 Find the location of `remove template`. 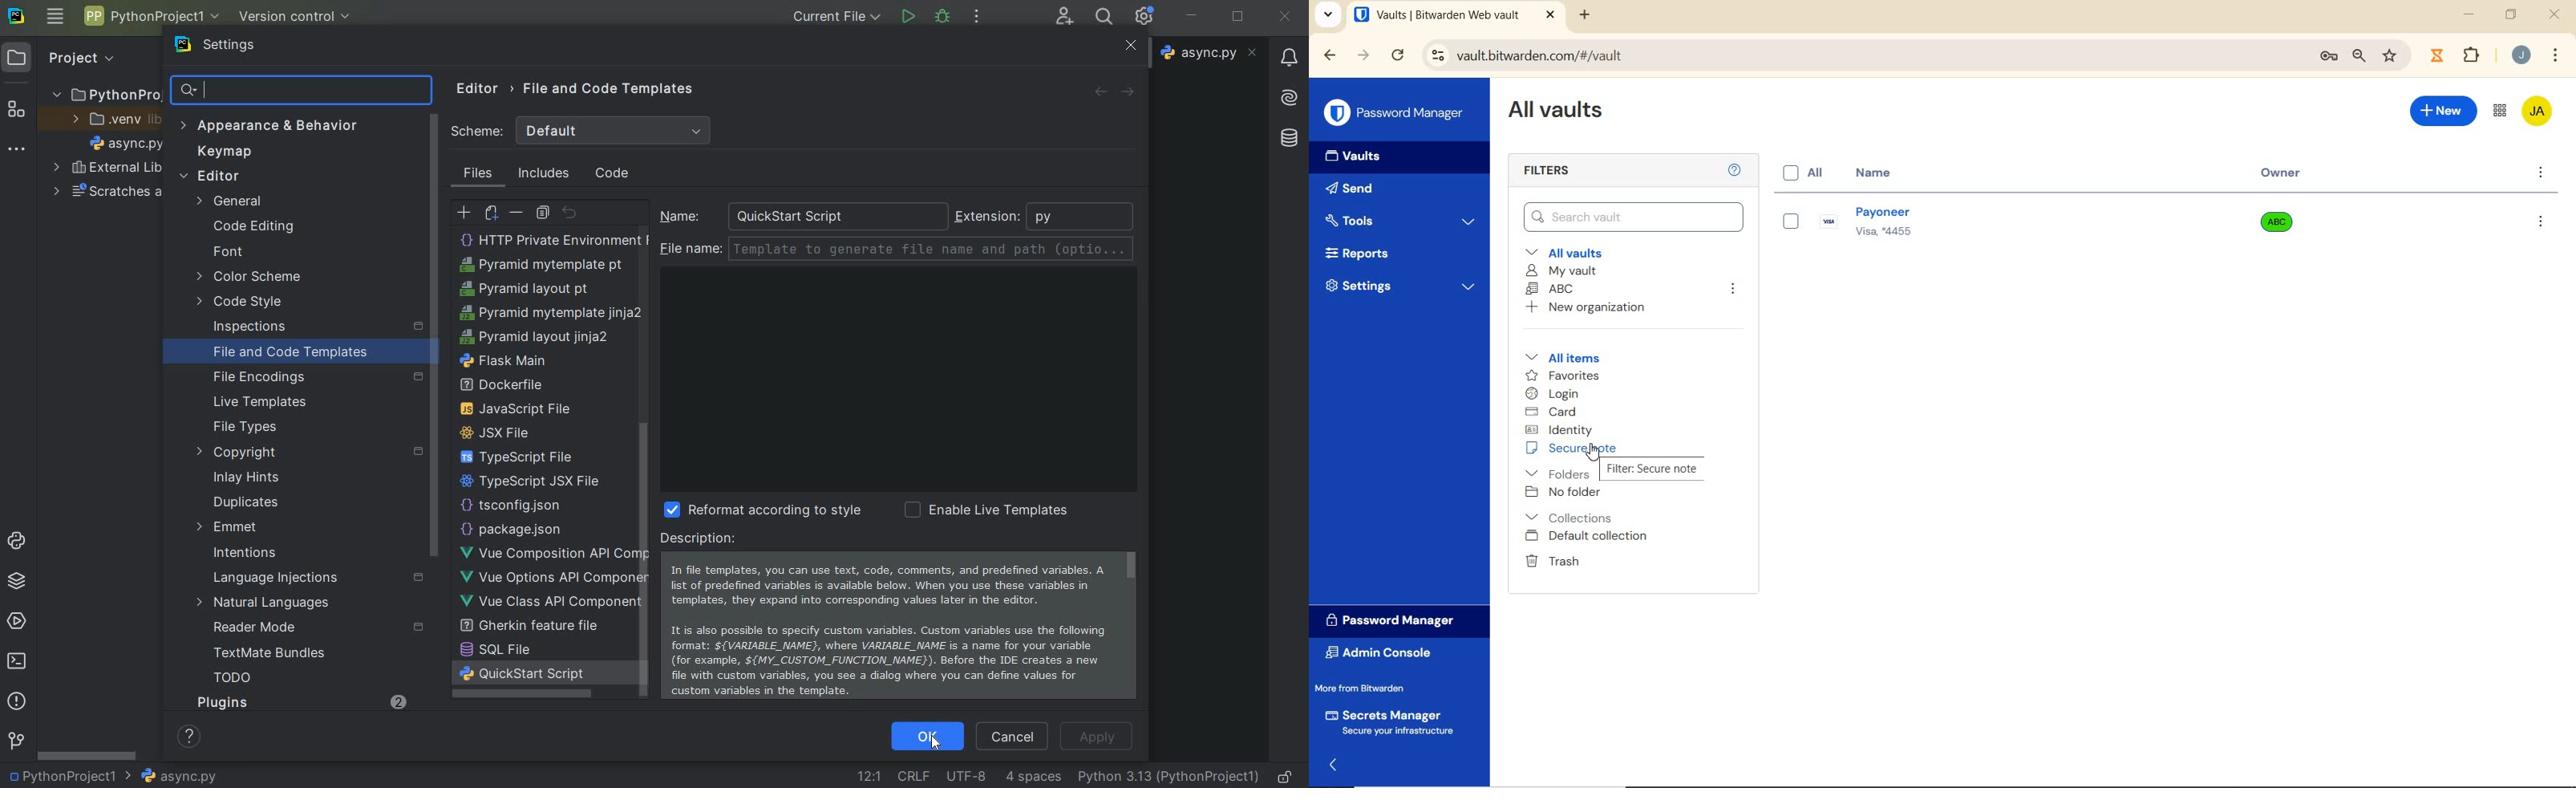

remove template is located at coordinates (517, 212).